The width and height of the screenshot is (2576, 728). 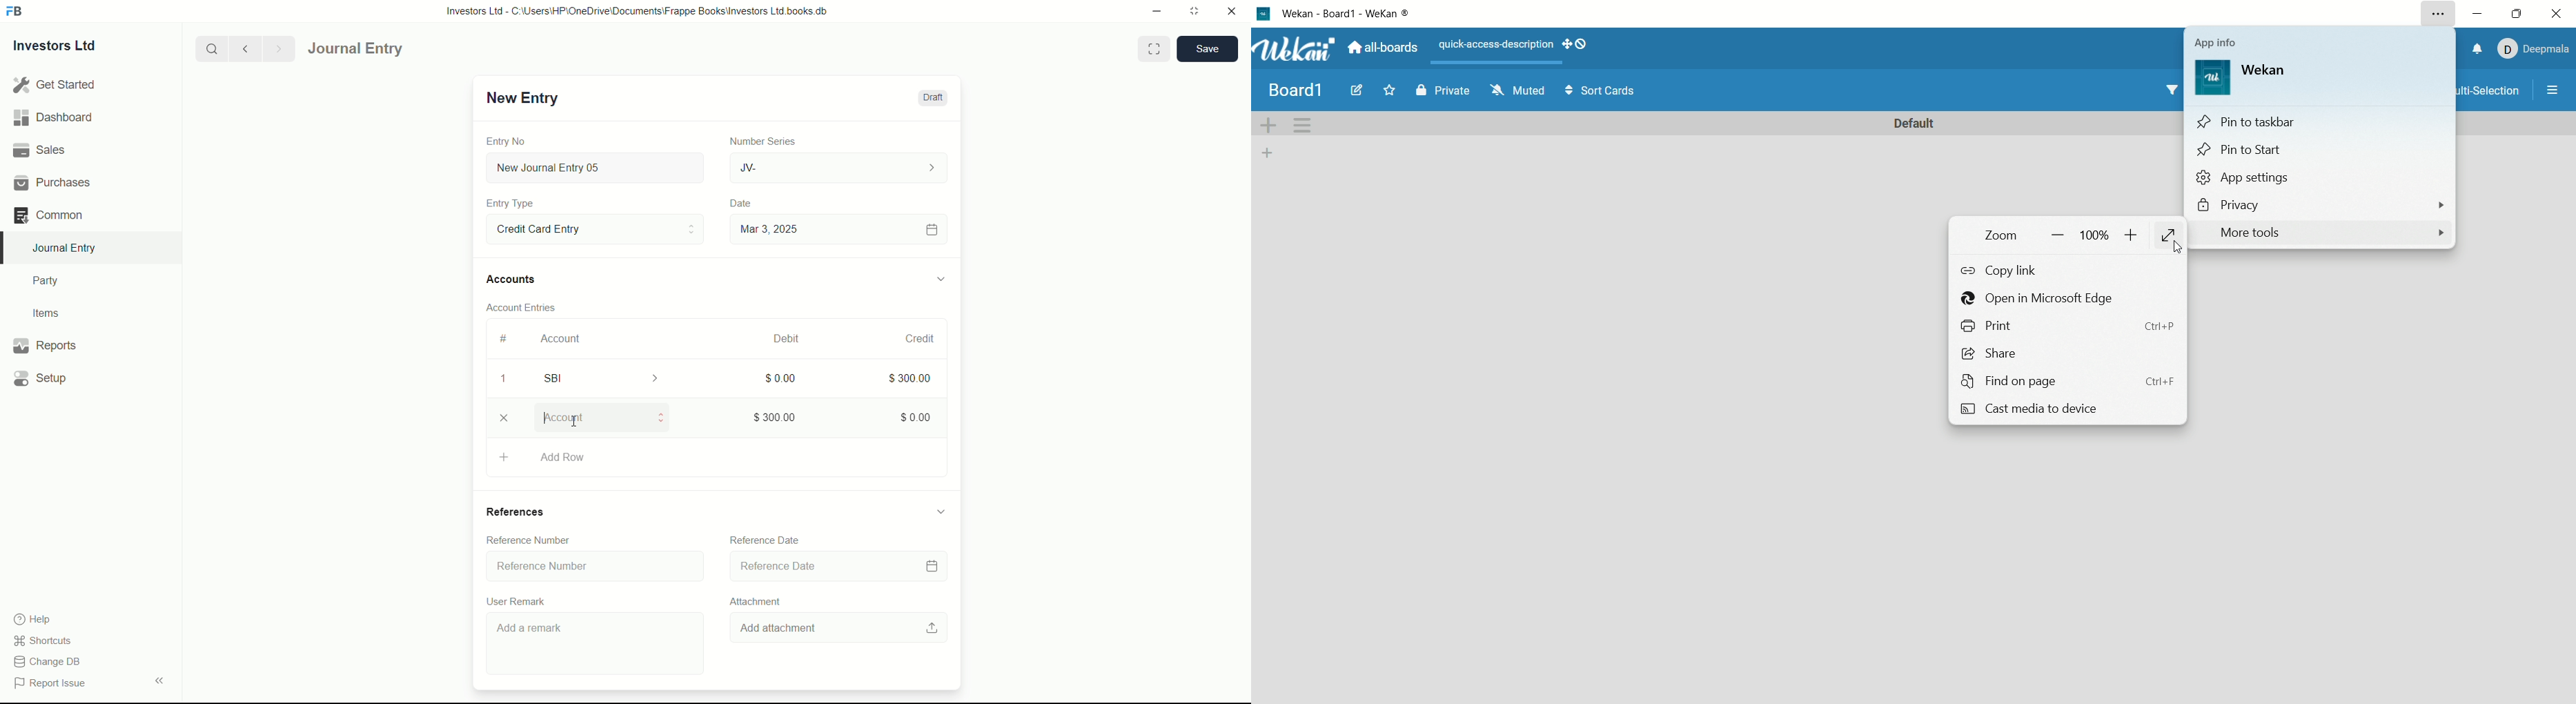 What do you see at coordinates (1295, 90) in the screenshot?
I see `title` at bounding box center [1295, 90].